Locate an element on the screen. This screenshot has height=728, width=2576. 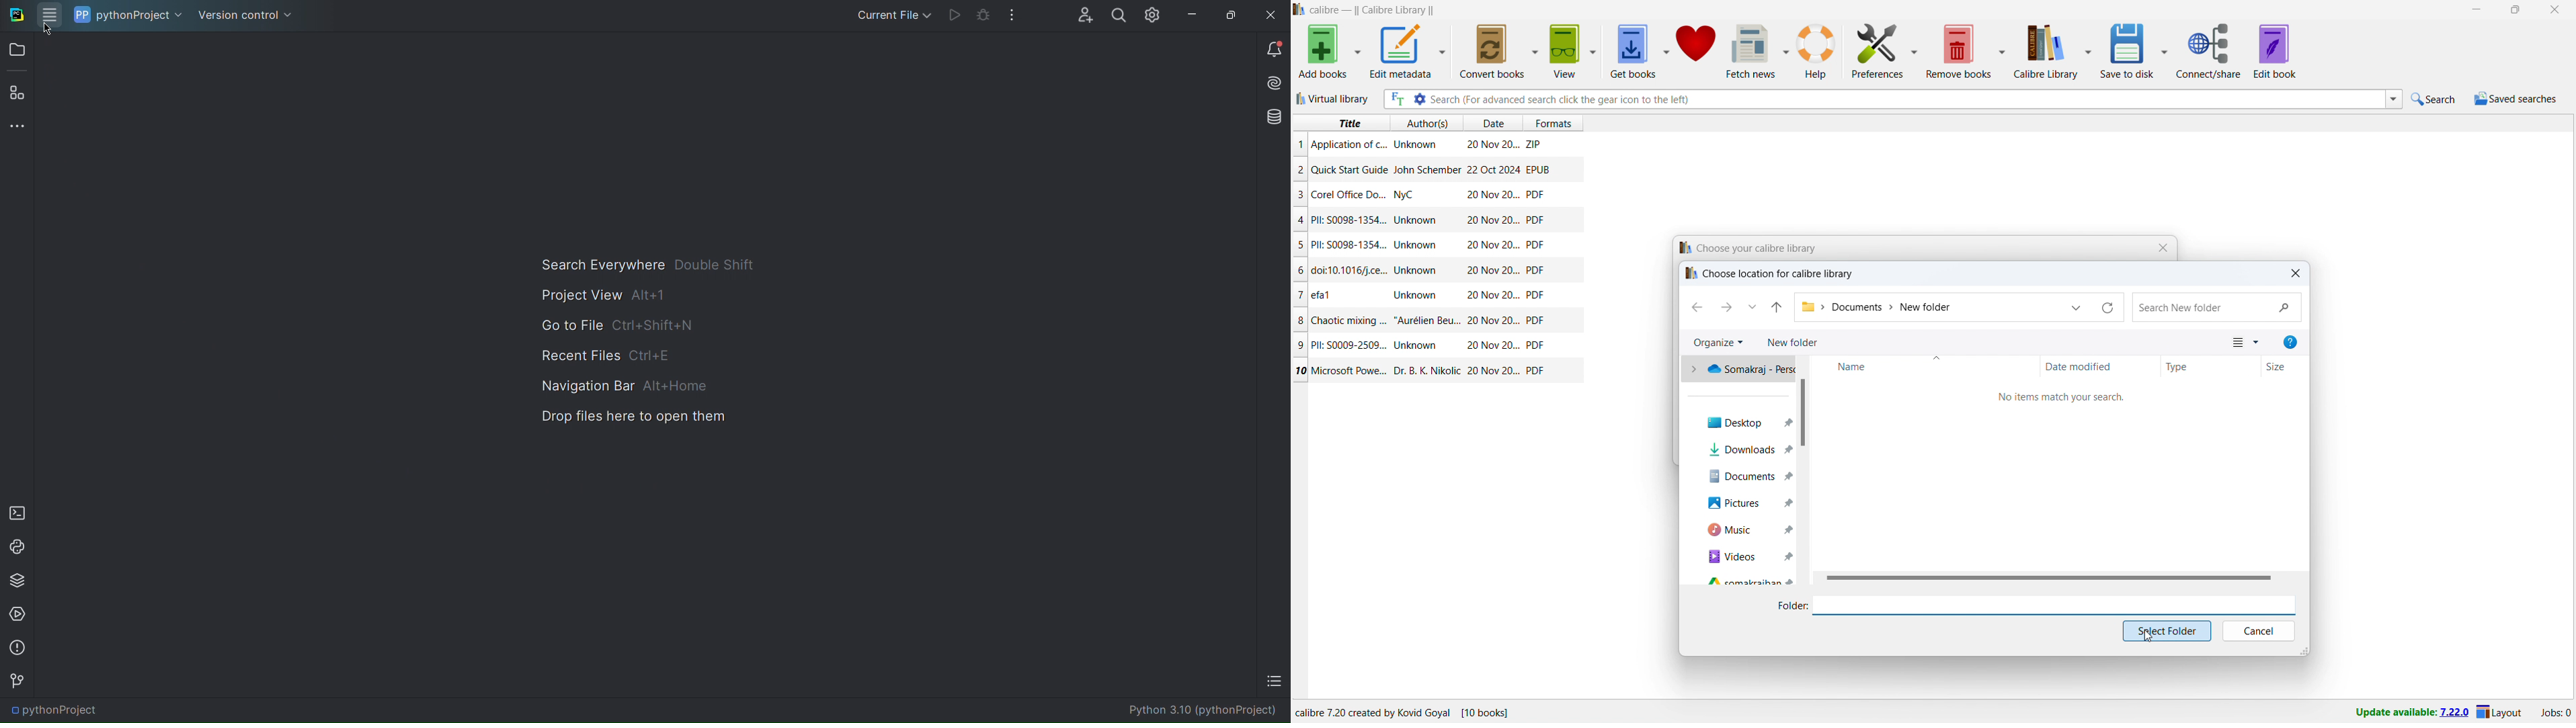
date modified is located at coordinates (2102, 365).